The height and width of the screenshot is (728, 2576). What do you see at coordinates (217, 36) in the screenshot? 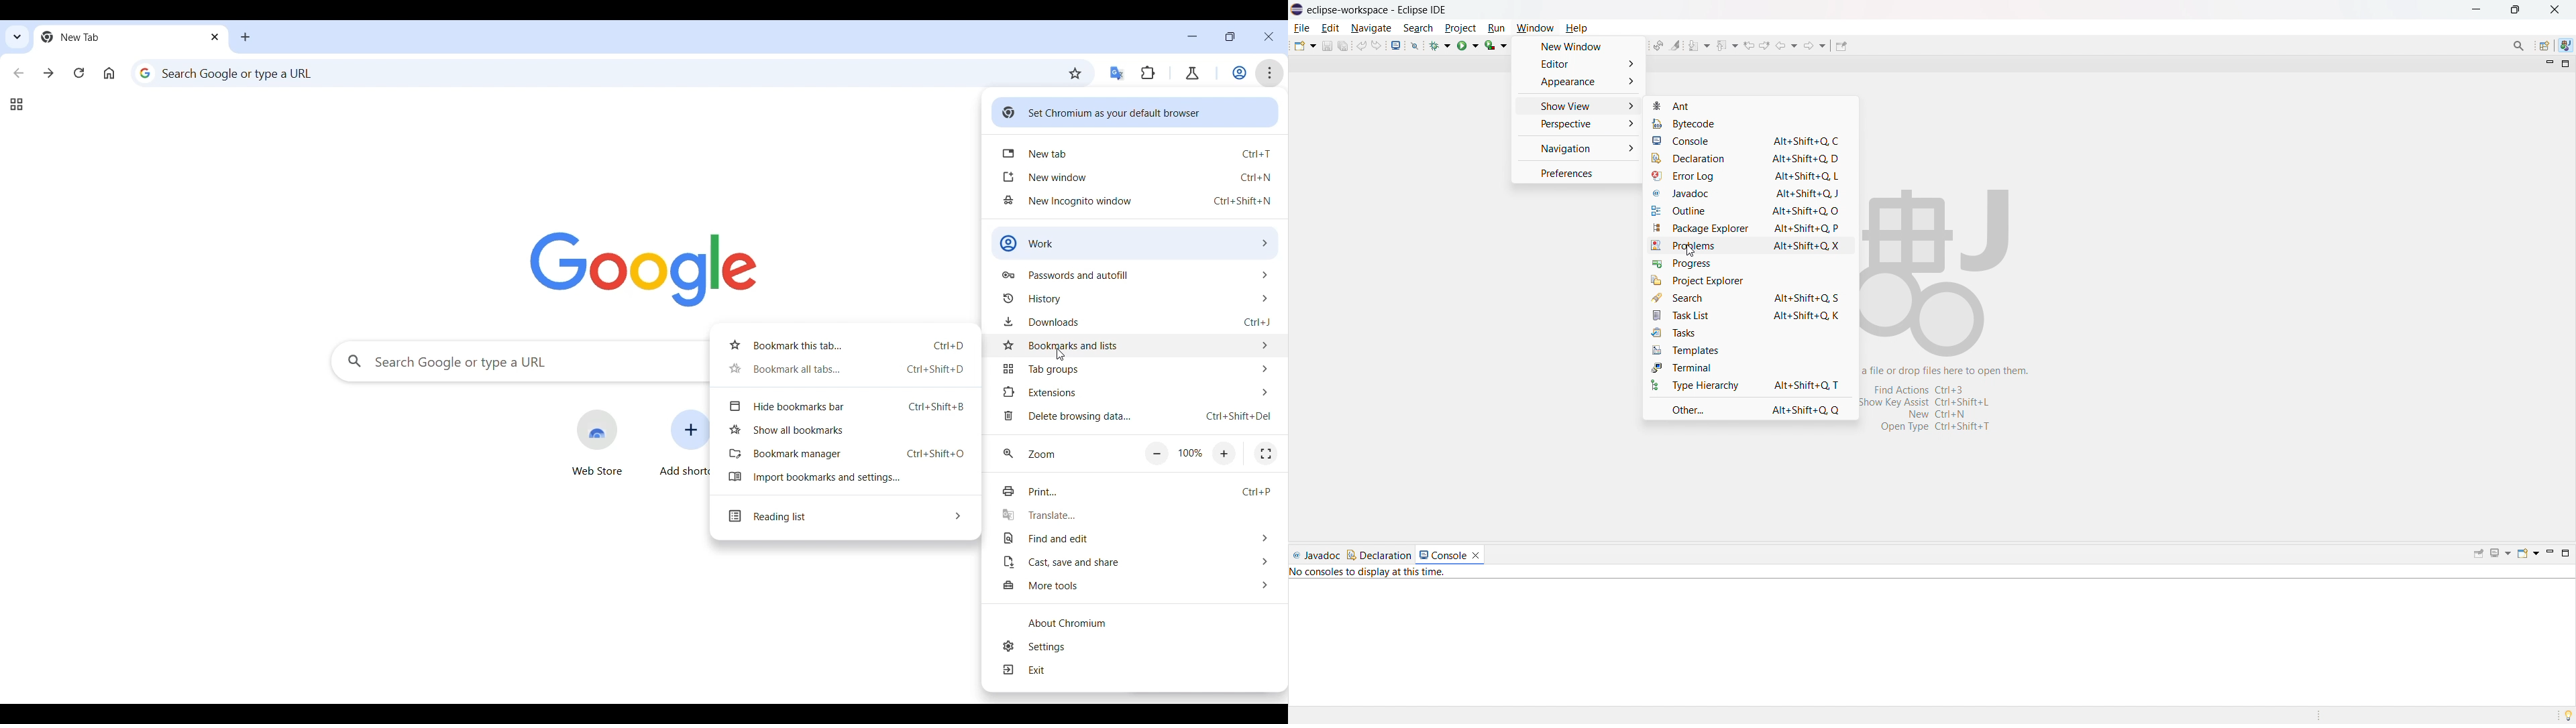
I see `Close tab` at bounding box center [217, 36].